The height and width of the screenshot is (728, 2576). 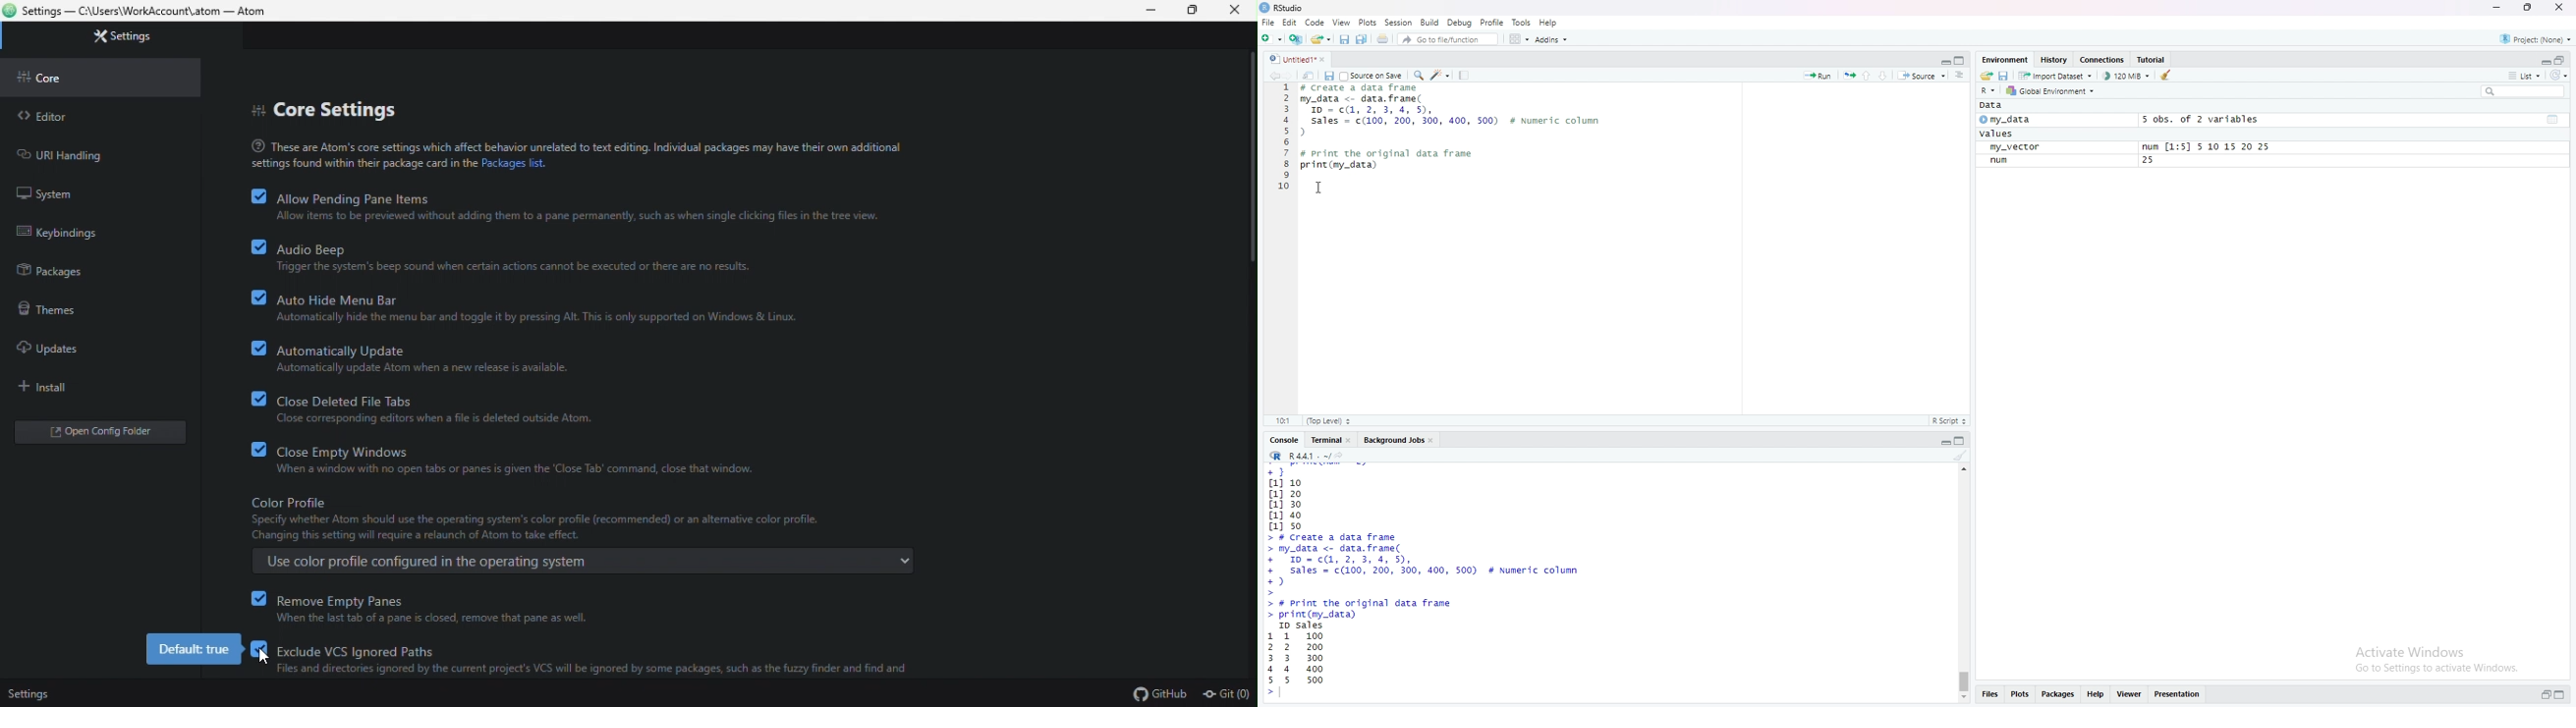 What do you see at coordinates (2167, 77) in the screenshot?
I see `clear objects from the workspace` at bounding box center [2167, 77].